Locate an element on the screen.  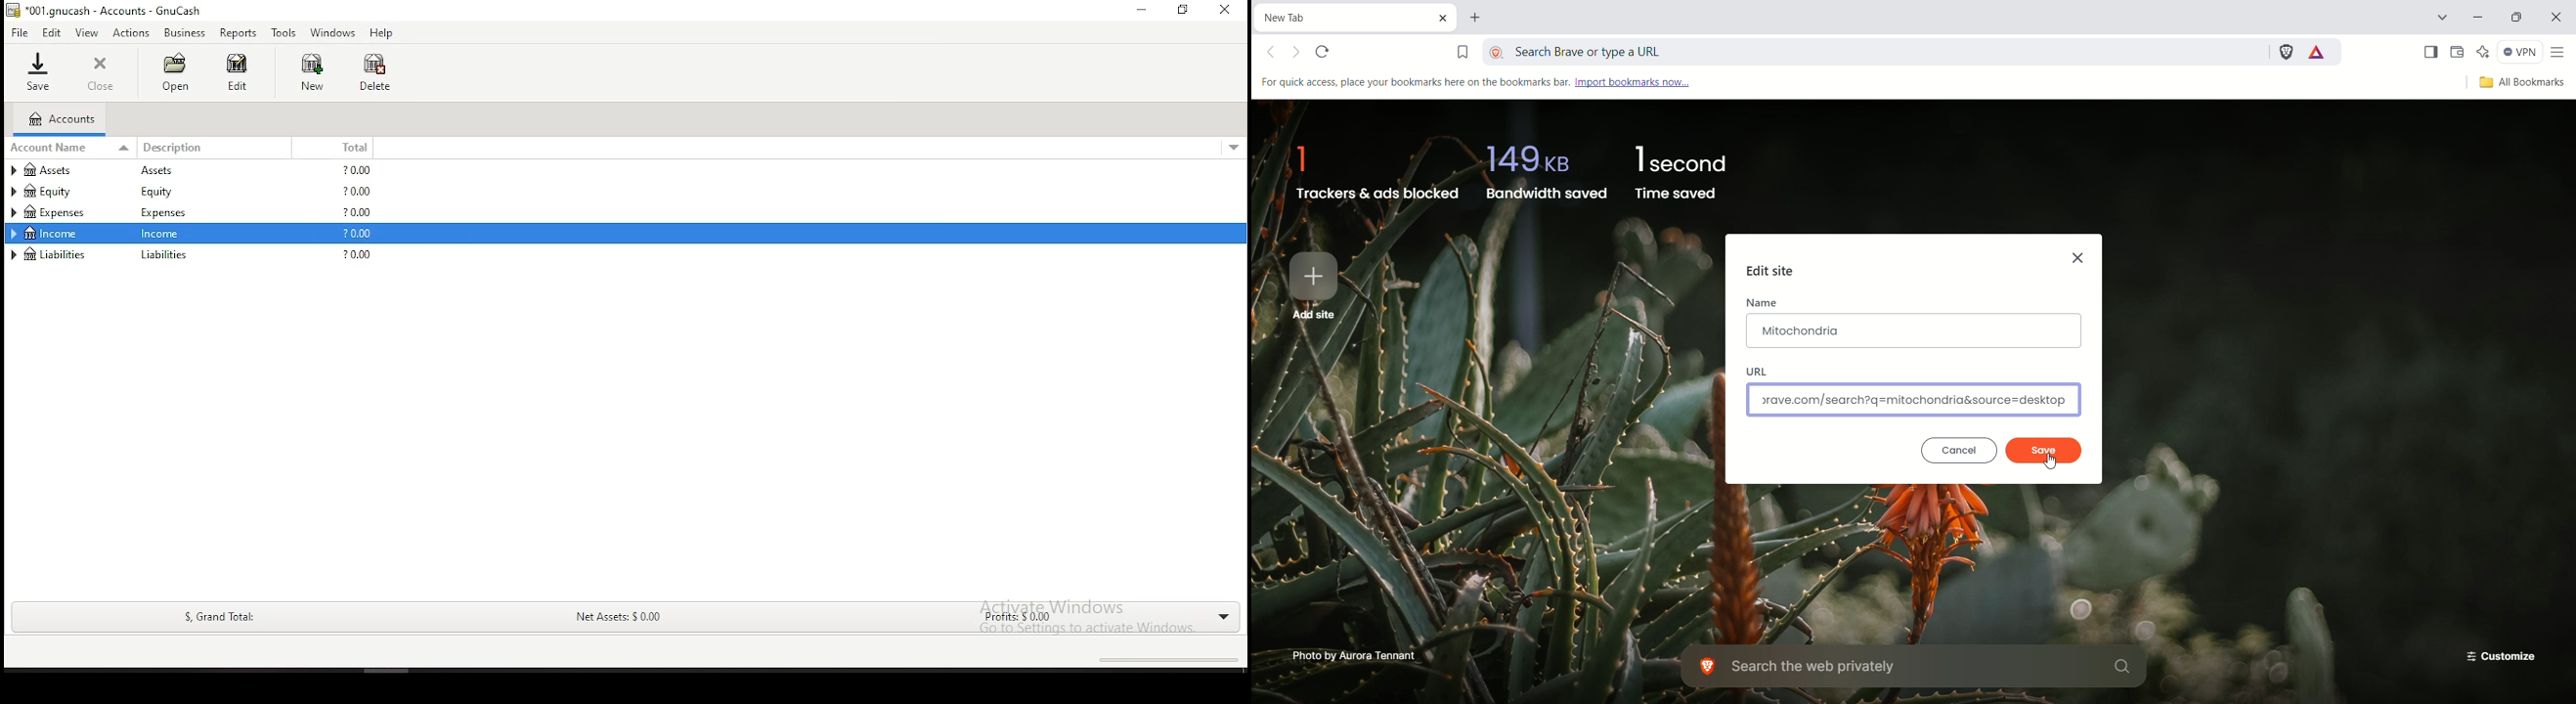
edit is located at coordinates (237, 71).